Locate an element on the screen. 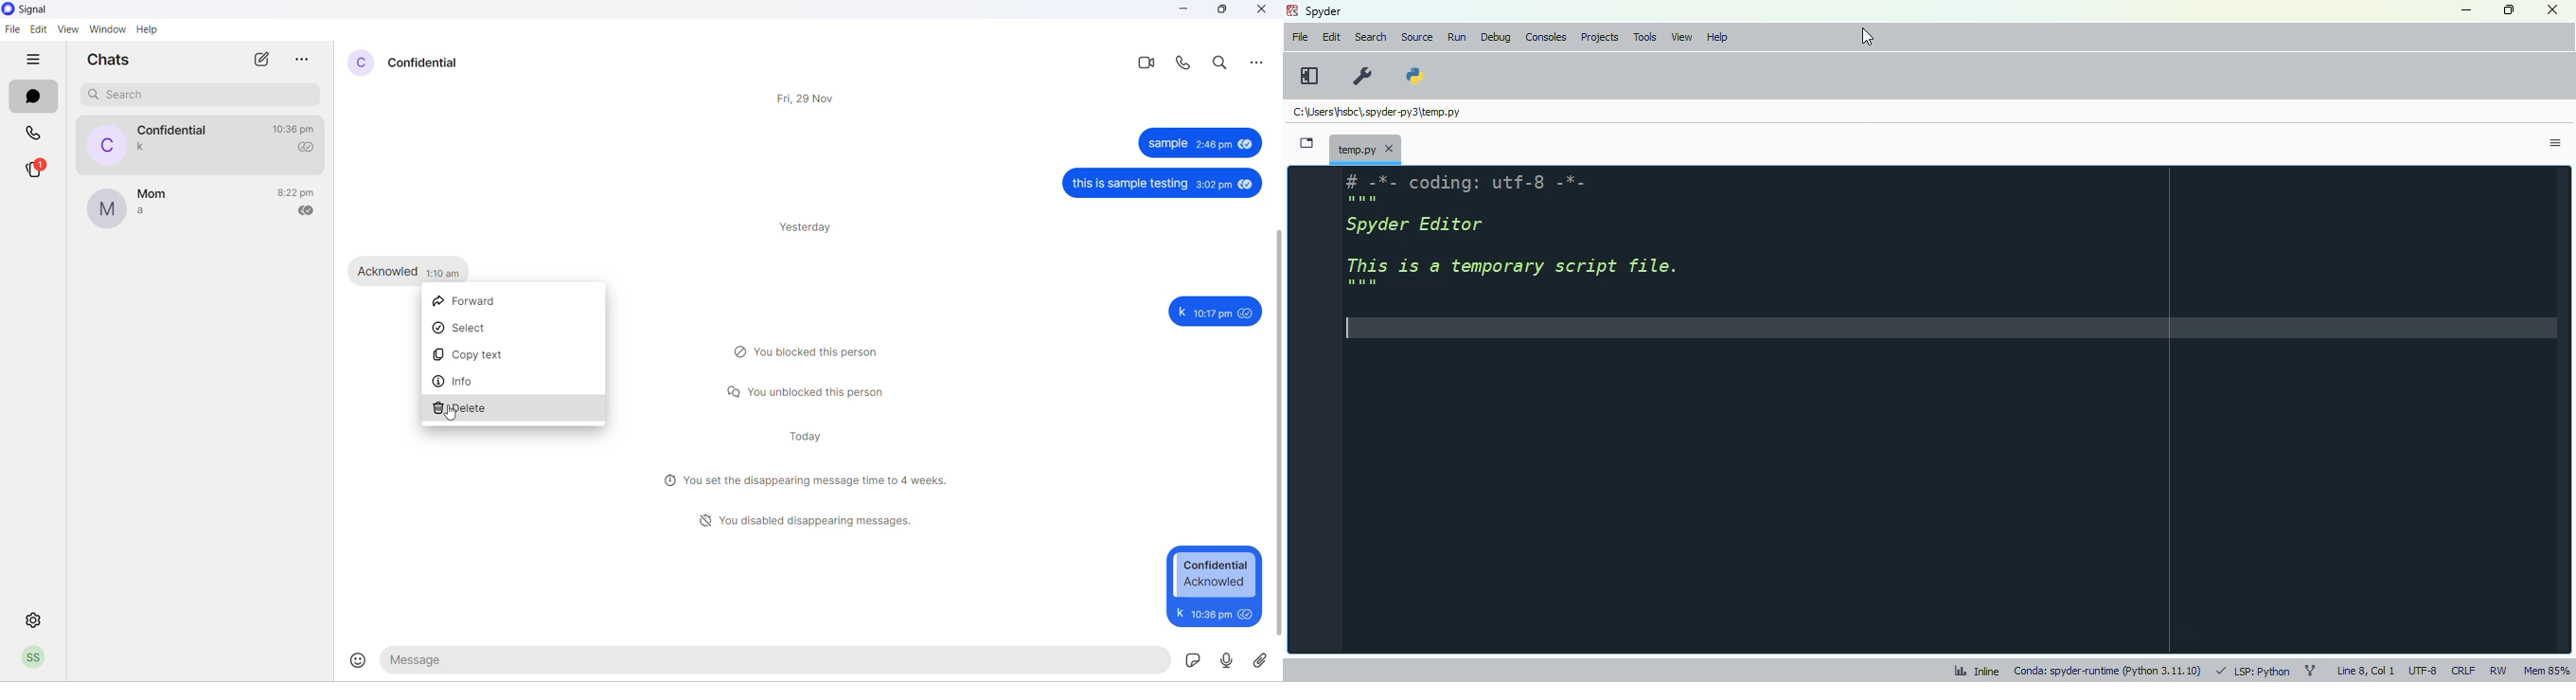 This screenshot has width=2576, height=700. consoles is located at coordinates (1546, 37).